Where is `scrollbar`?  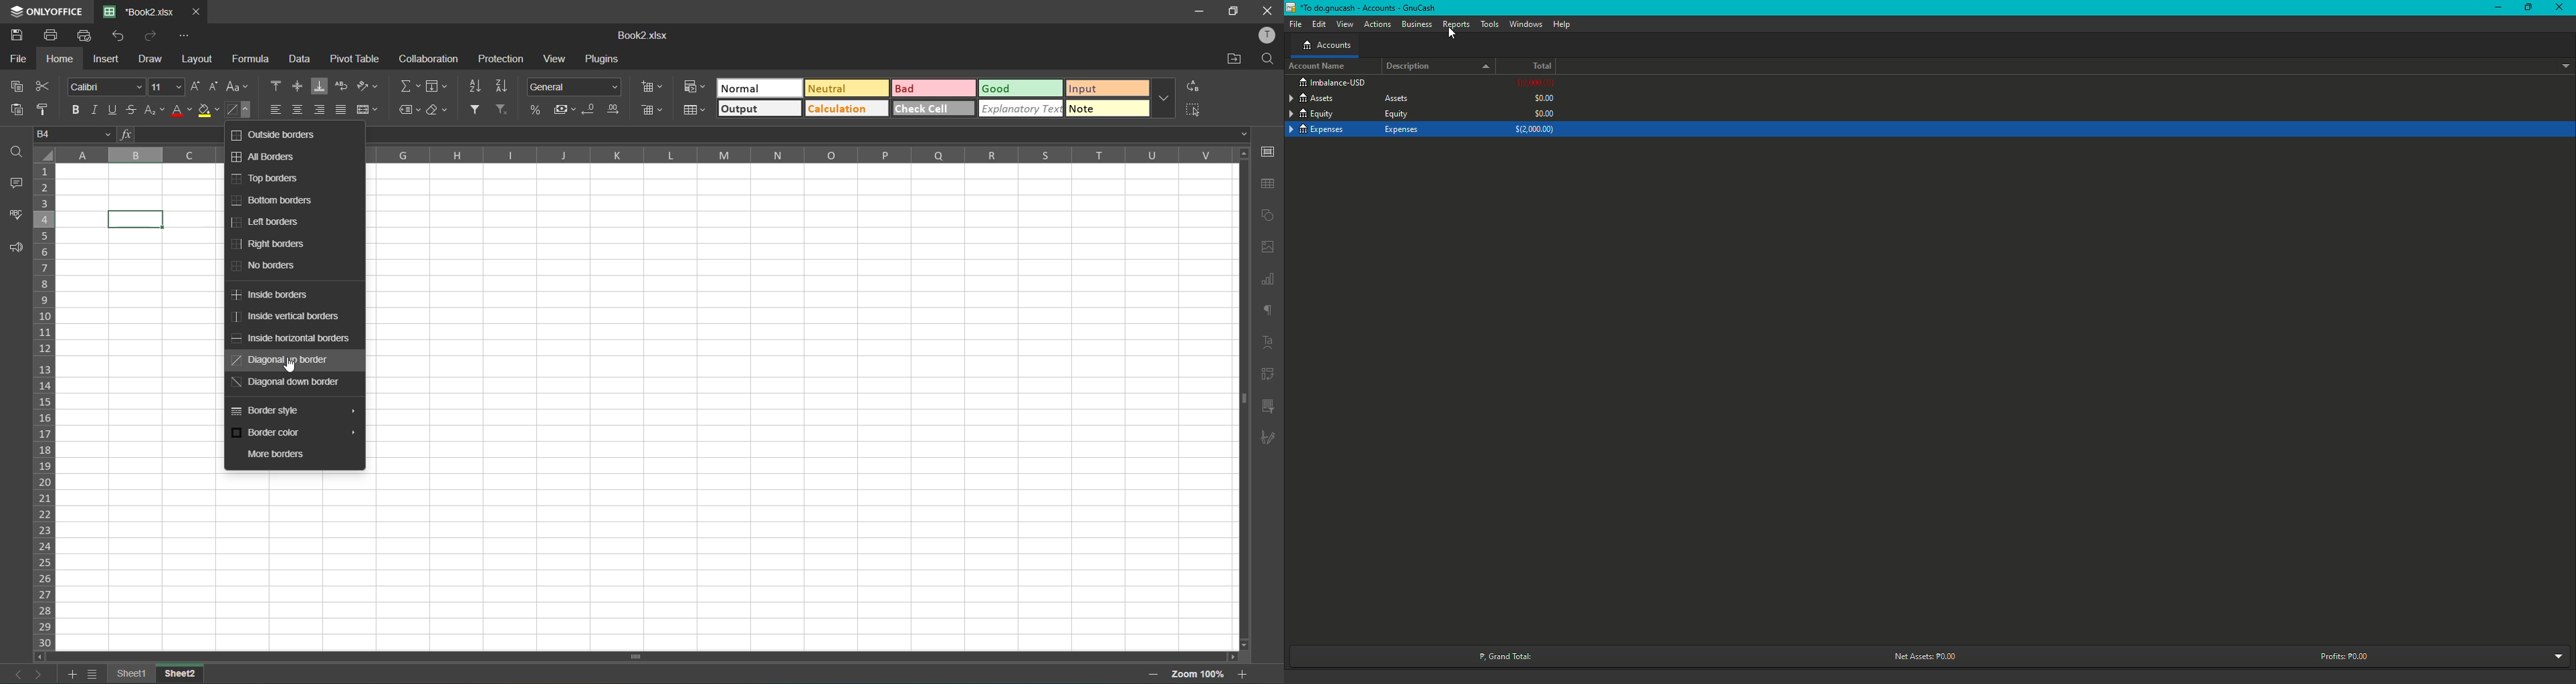 scrollbar is located at coordinates (490, 658).